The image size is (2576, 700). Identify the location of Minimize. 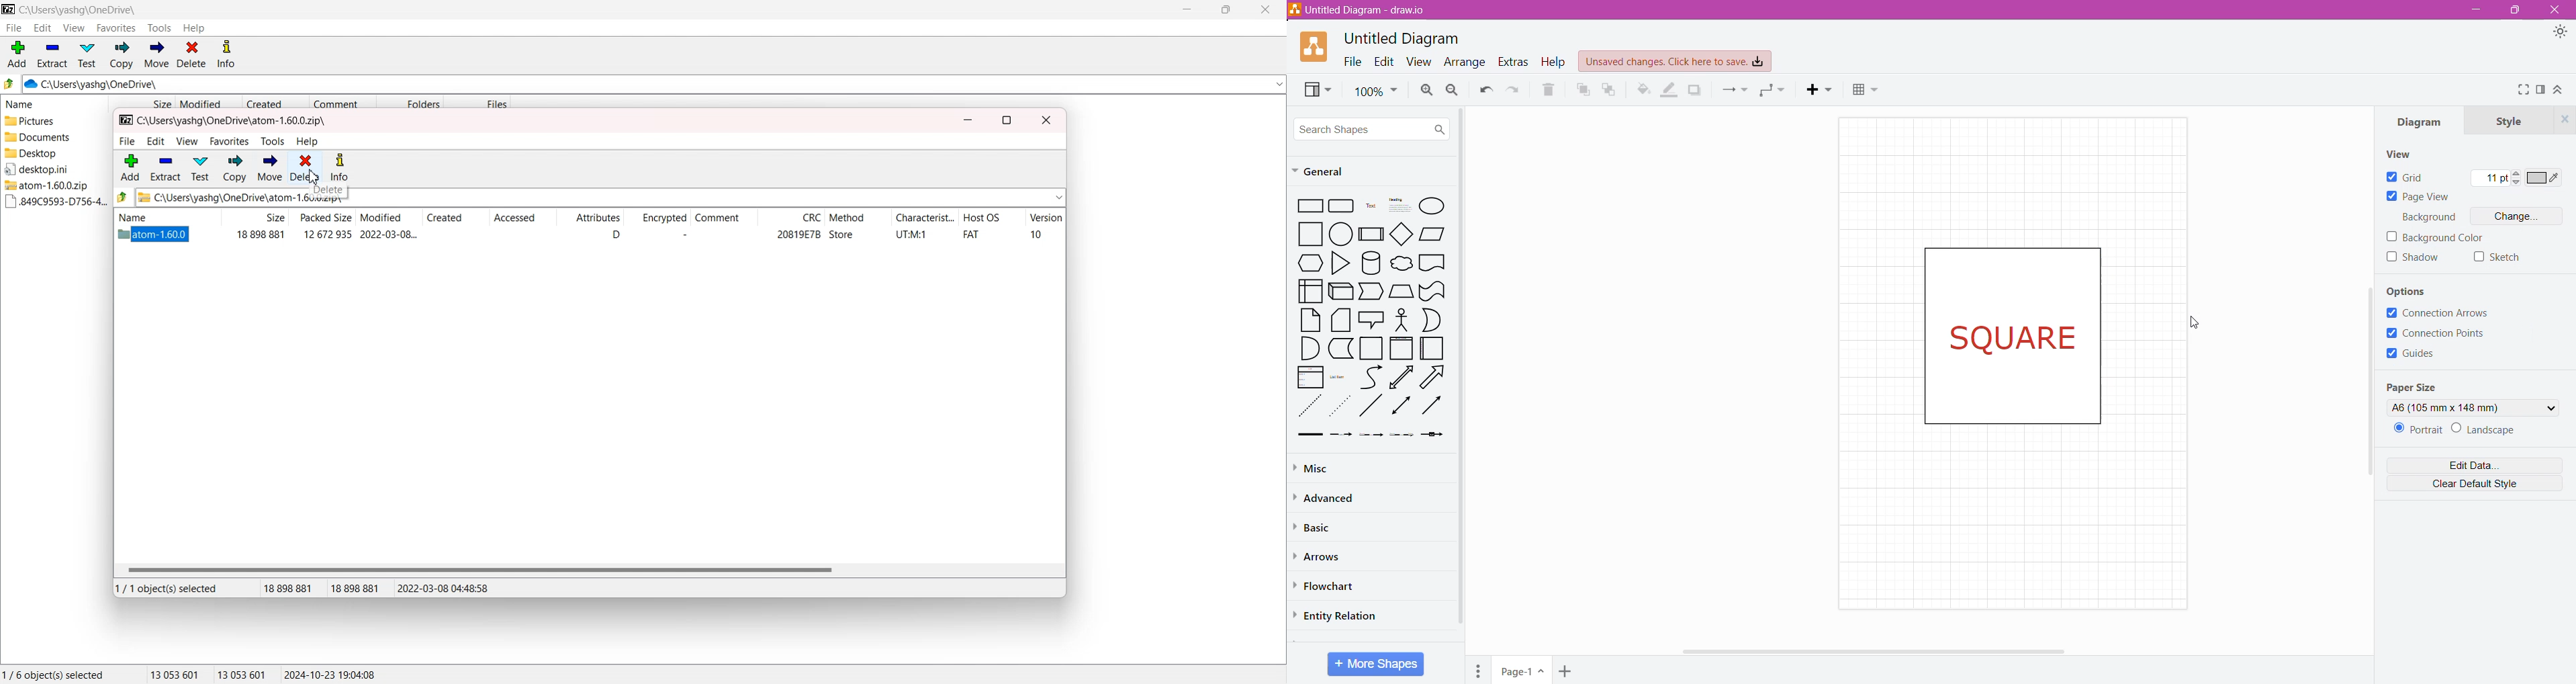
(2476, 9).